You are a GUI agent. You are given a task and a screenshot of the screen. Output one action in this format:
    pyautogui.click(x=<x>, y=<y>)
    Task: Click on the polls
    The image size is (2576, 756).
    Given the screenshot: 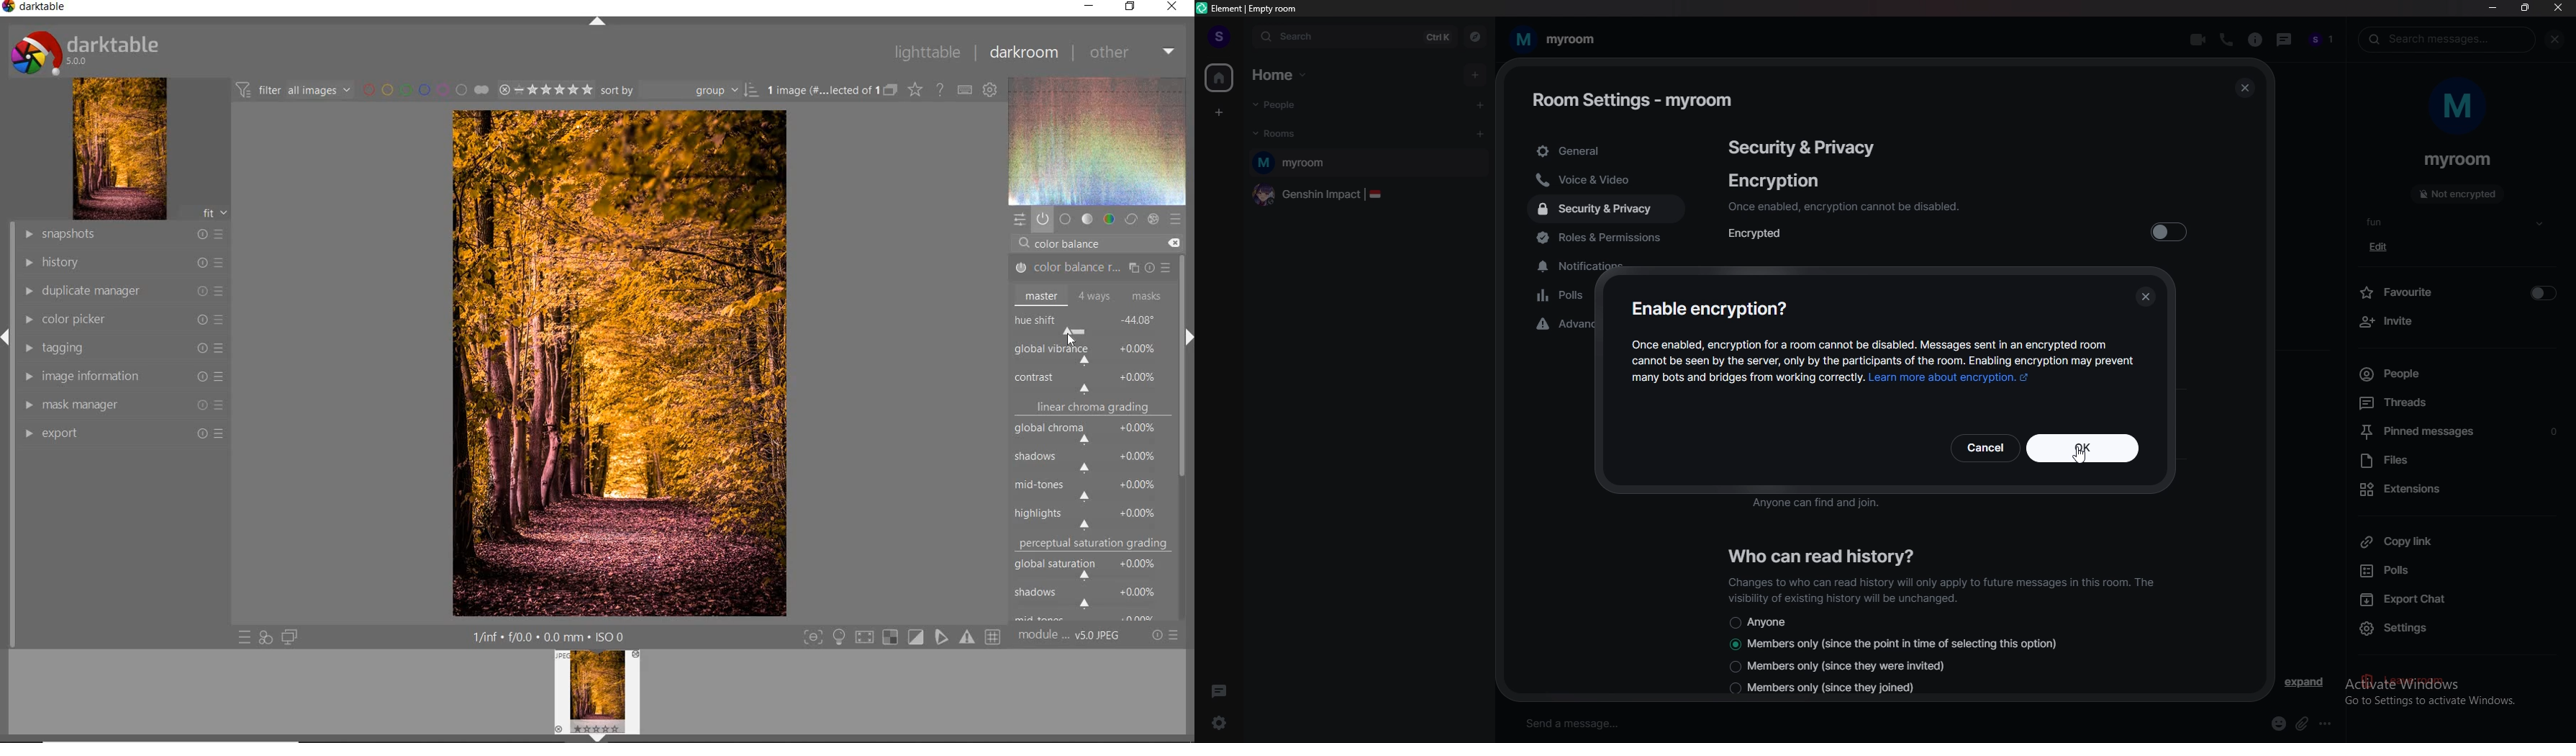 What is the action you would take?
    pyautogui.click(x=2458, y=569)
    